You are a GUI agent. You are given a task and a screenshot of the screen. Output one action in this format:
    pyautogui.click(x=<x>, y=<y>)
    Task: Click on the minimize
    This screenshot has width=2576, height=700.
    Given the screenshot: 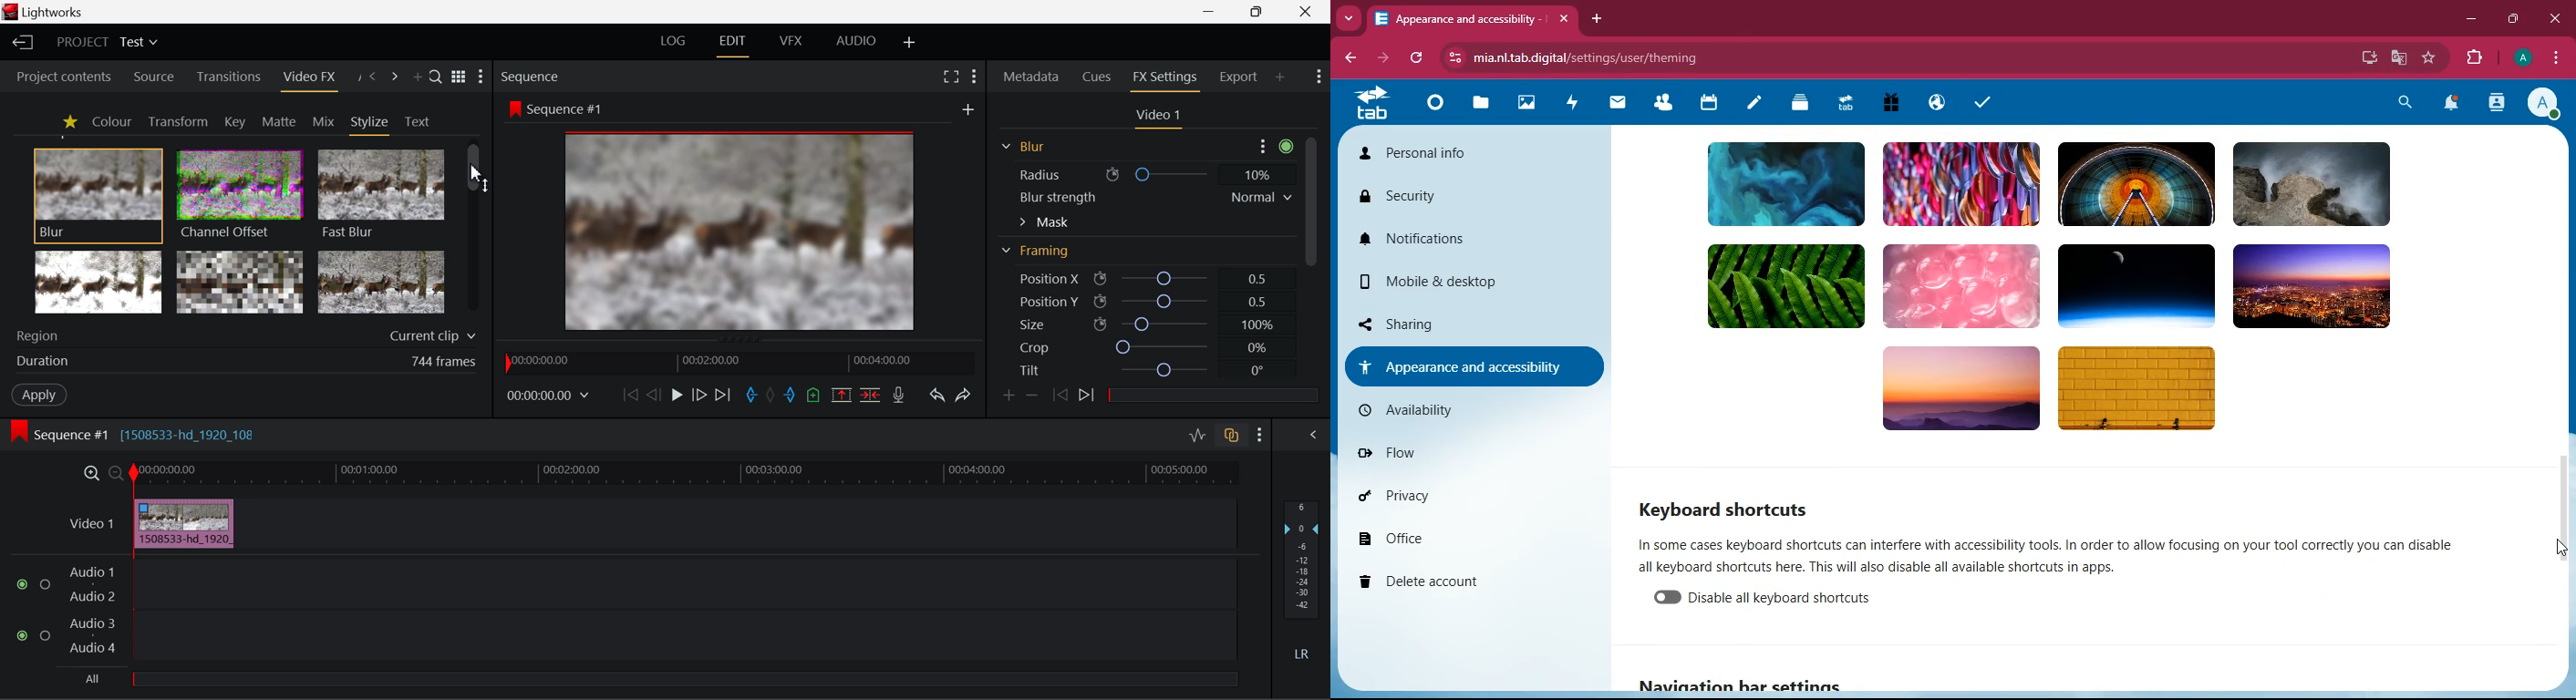 What is the action you would take?
    pyautogui.click(x=2467, y=21)
    